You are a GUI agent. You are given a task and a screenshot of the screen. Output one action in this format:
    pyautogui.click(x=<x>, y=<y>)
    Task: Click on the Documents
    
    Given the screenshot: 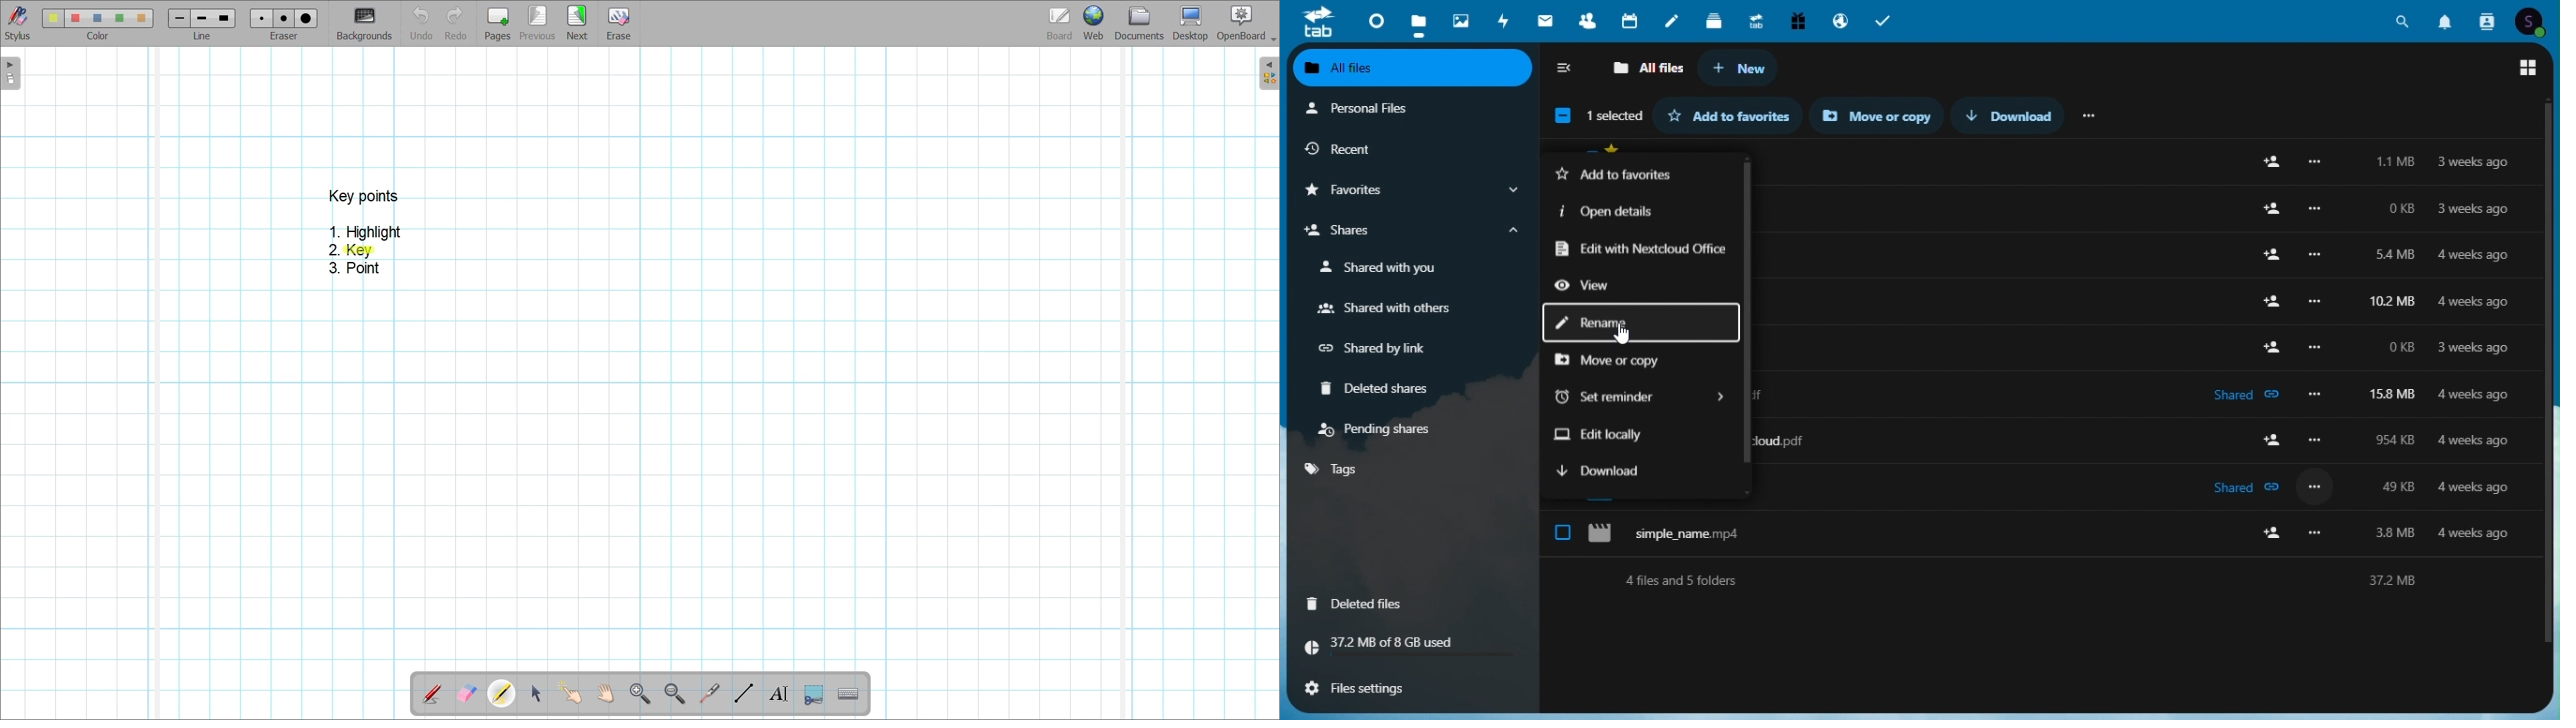 What is the action you would take?
    pyautogui.click(x=1139, y=23)
    